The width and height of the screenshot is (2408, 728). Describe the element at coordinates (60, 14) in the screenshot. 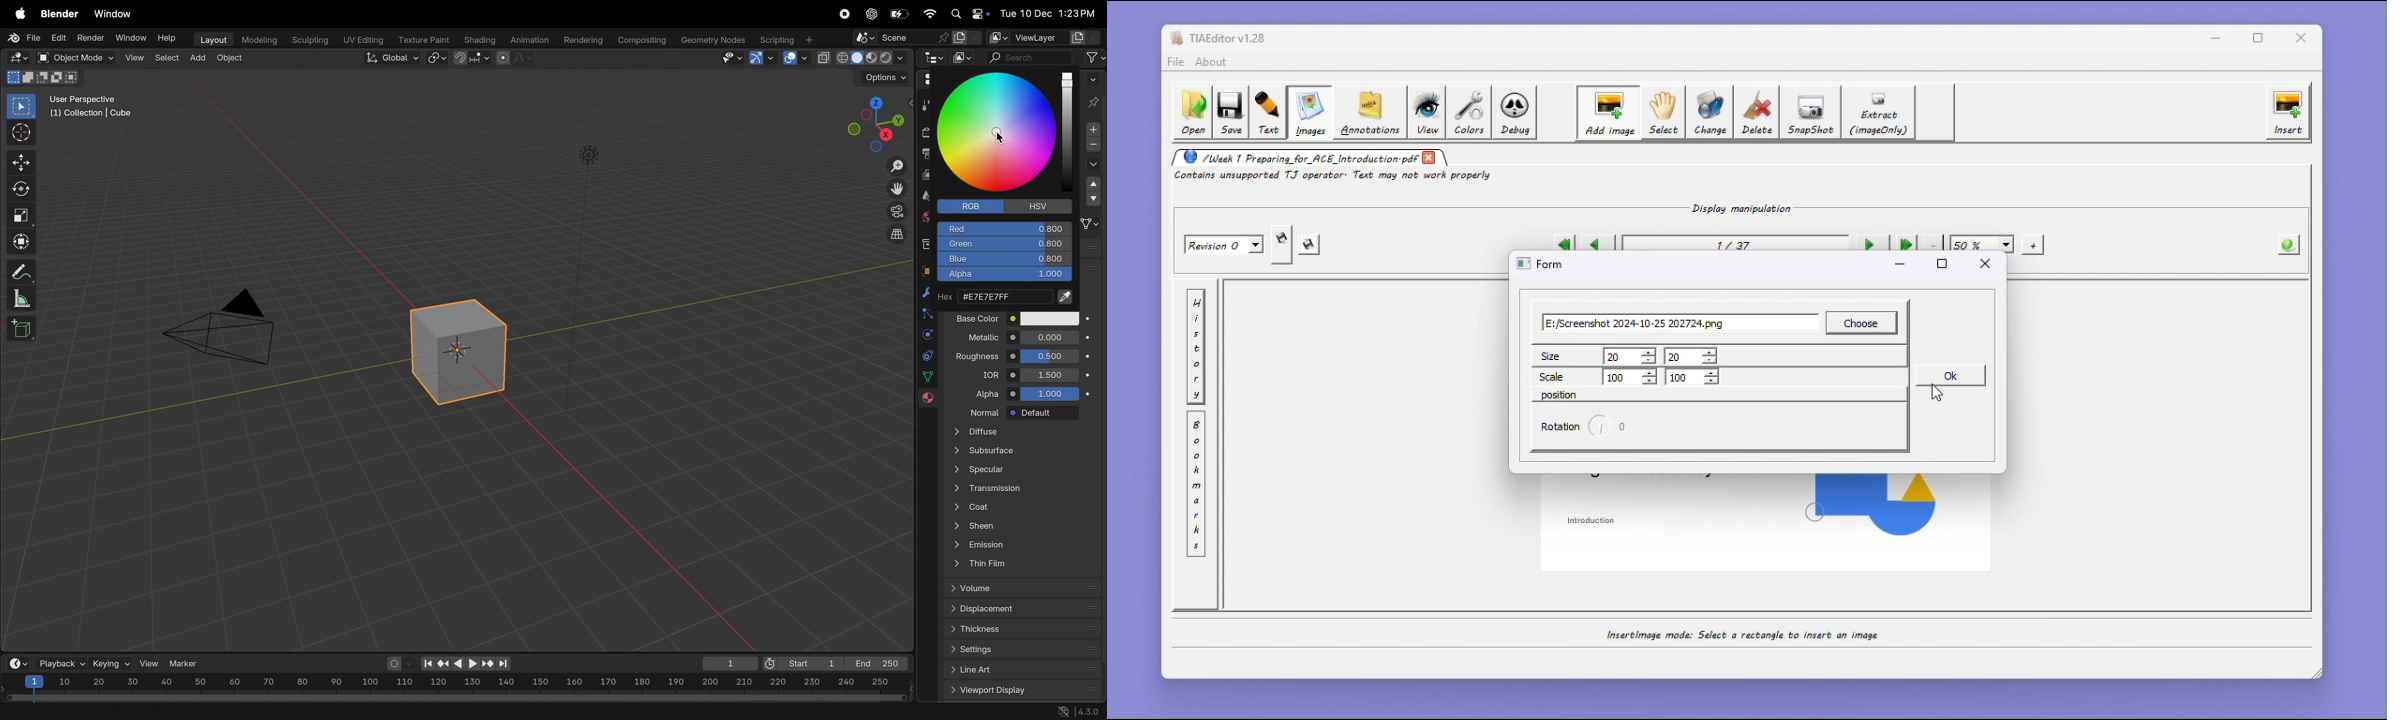

I see `blender` at that location.